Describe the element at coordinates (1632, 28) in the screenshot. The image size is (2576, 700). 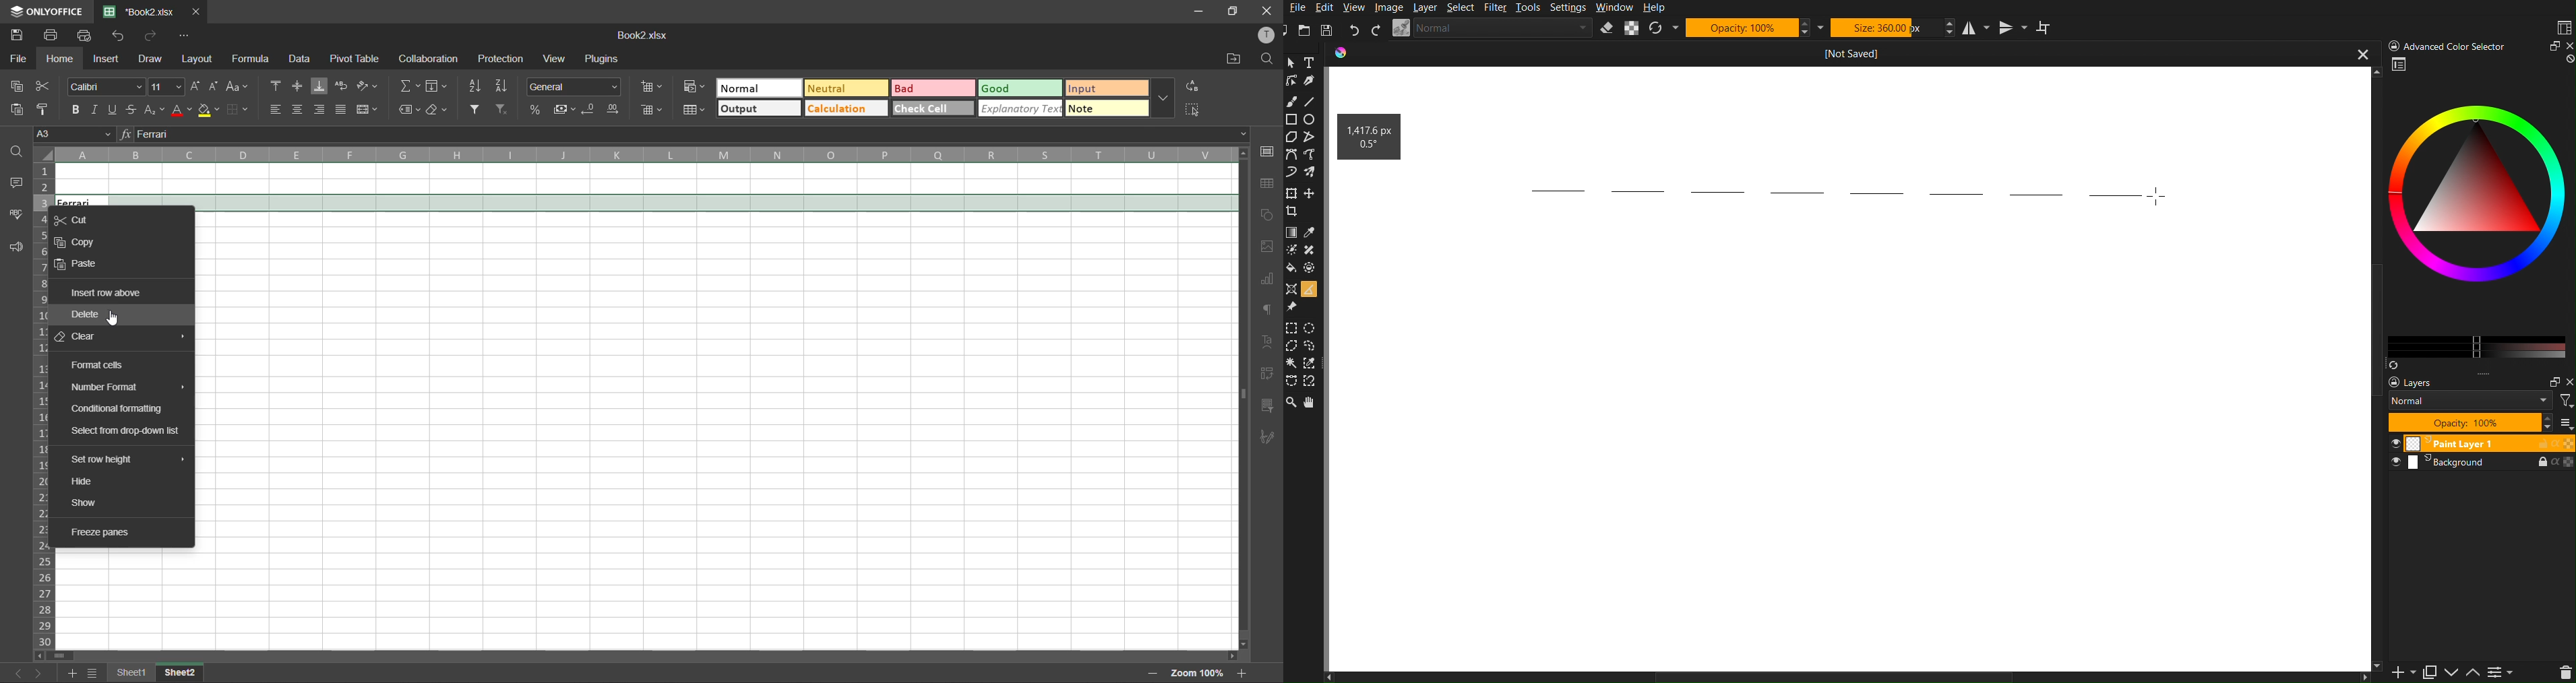
I see `Alpha` at that location.